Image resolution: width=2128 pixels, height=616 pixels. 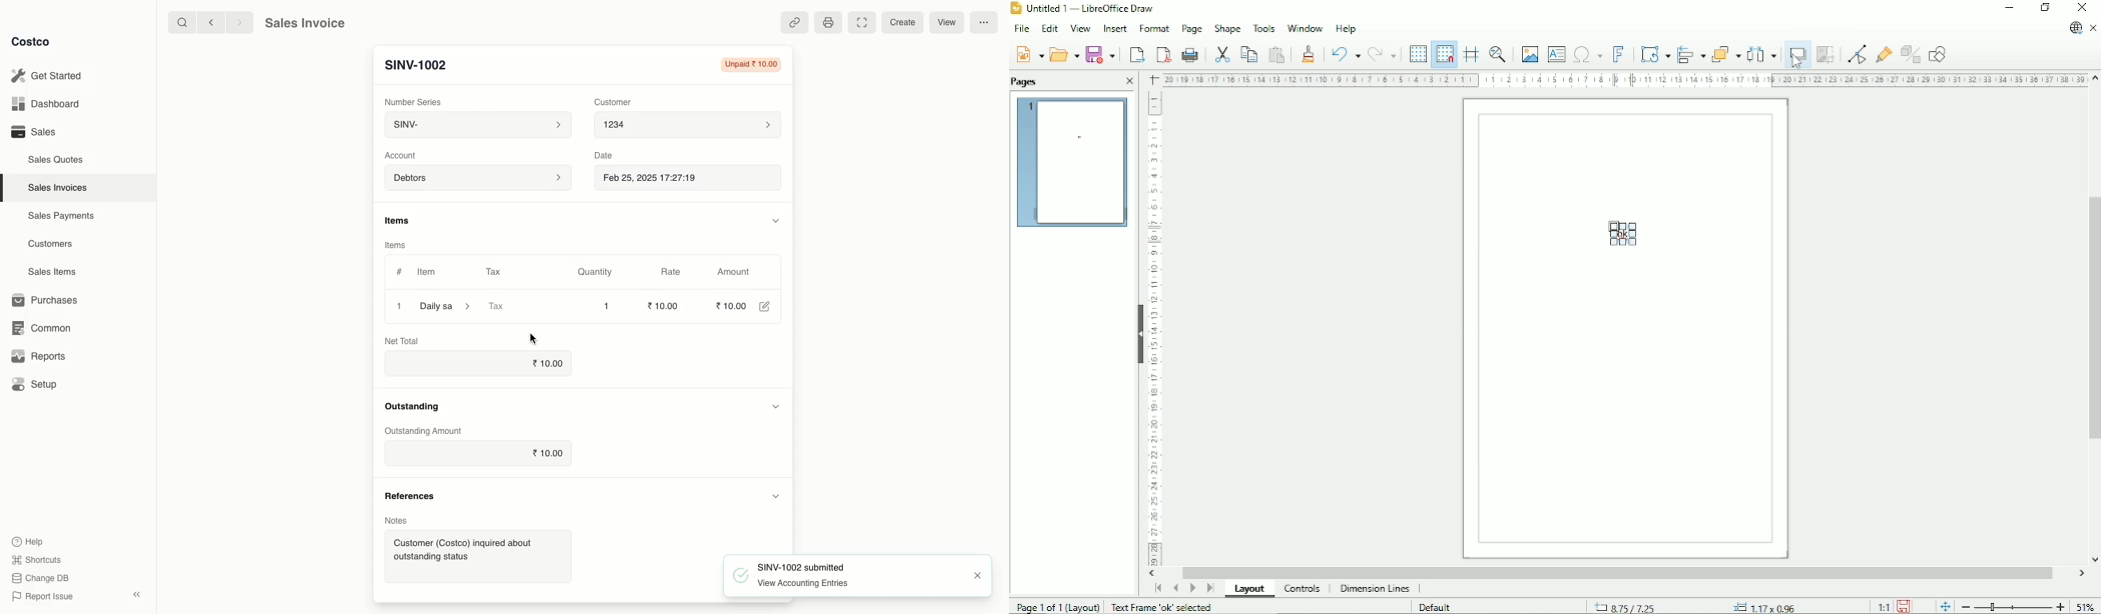 What do you see at coordinates (2013, 606) in the screenshot?
I see `Zoom out/in` at bounding box center [2013, 606].